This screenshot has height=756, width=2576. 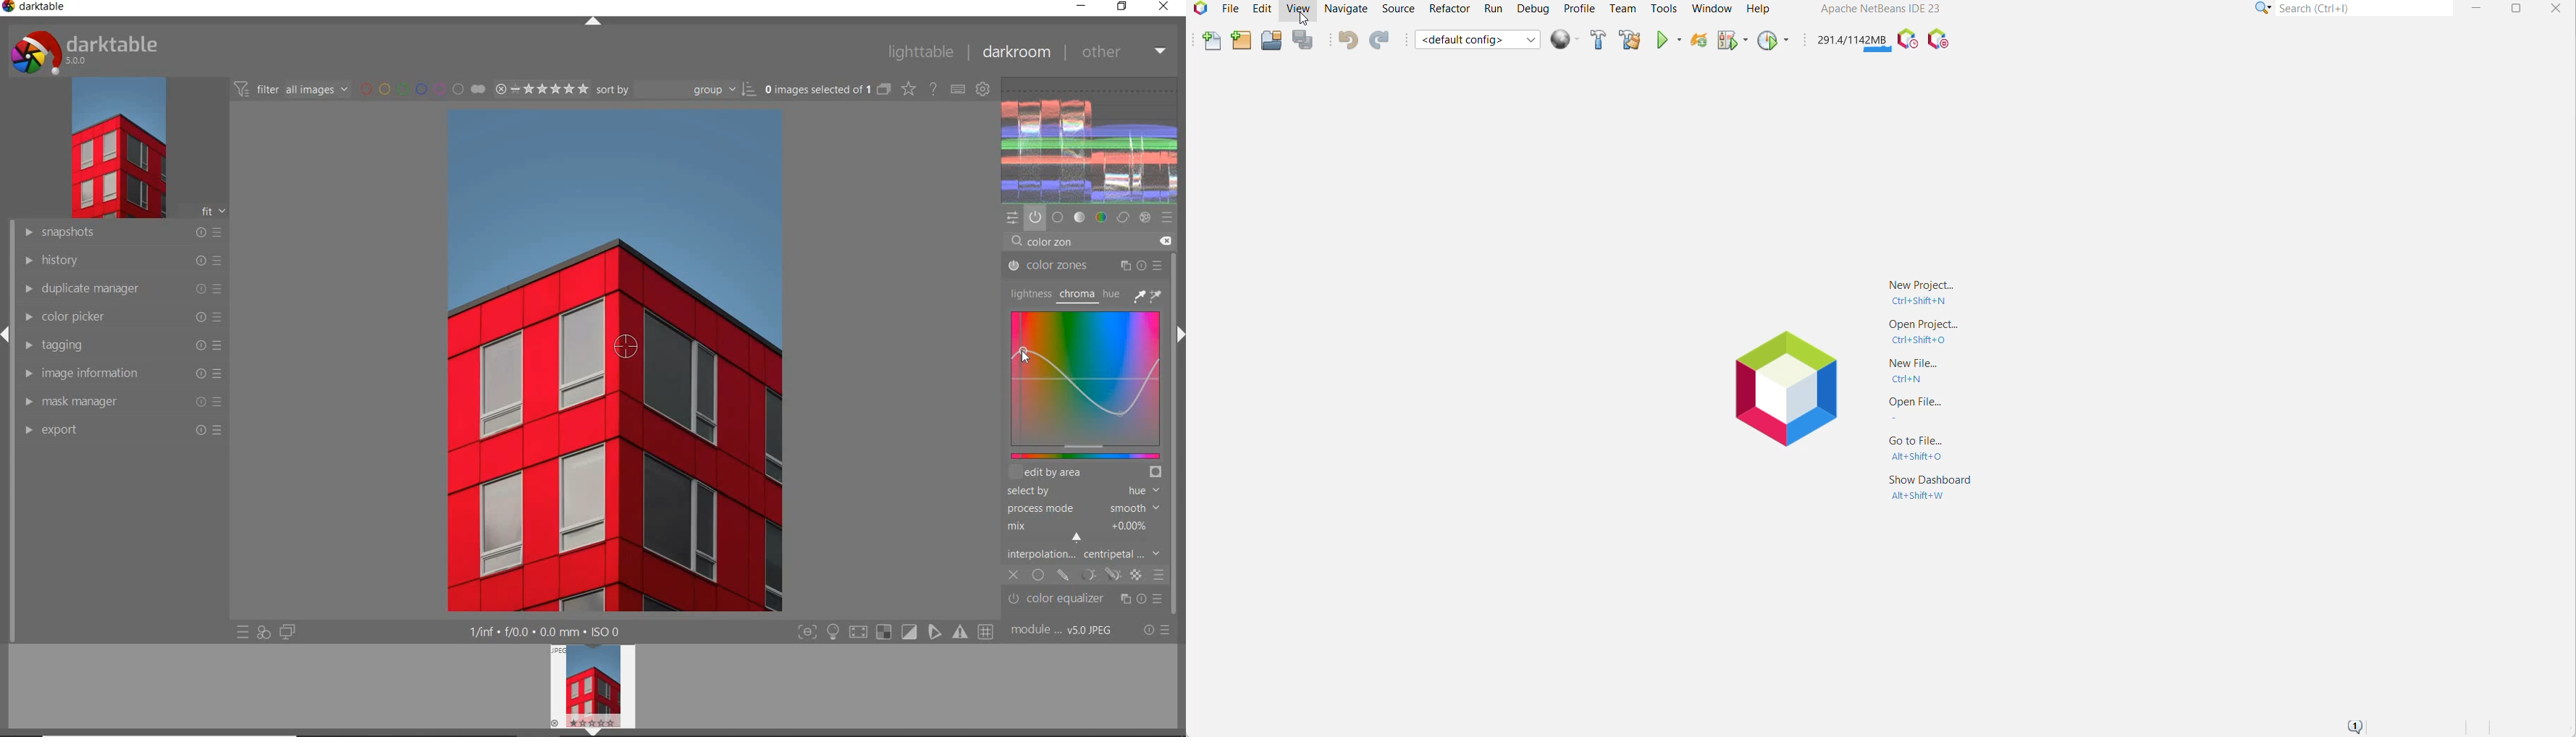 What do you see at coordinates (1179, 330) in the screenshot?
I see `expand/collapse` at bounding box center [1179, 330].